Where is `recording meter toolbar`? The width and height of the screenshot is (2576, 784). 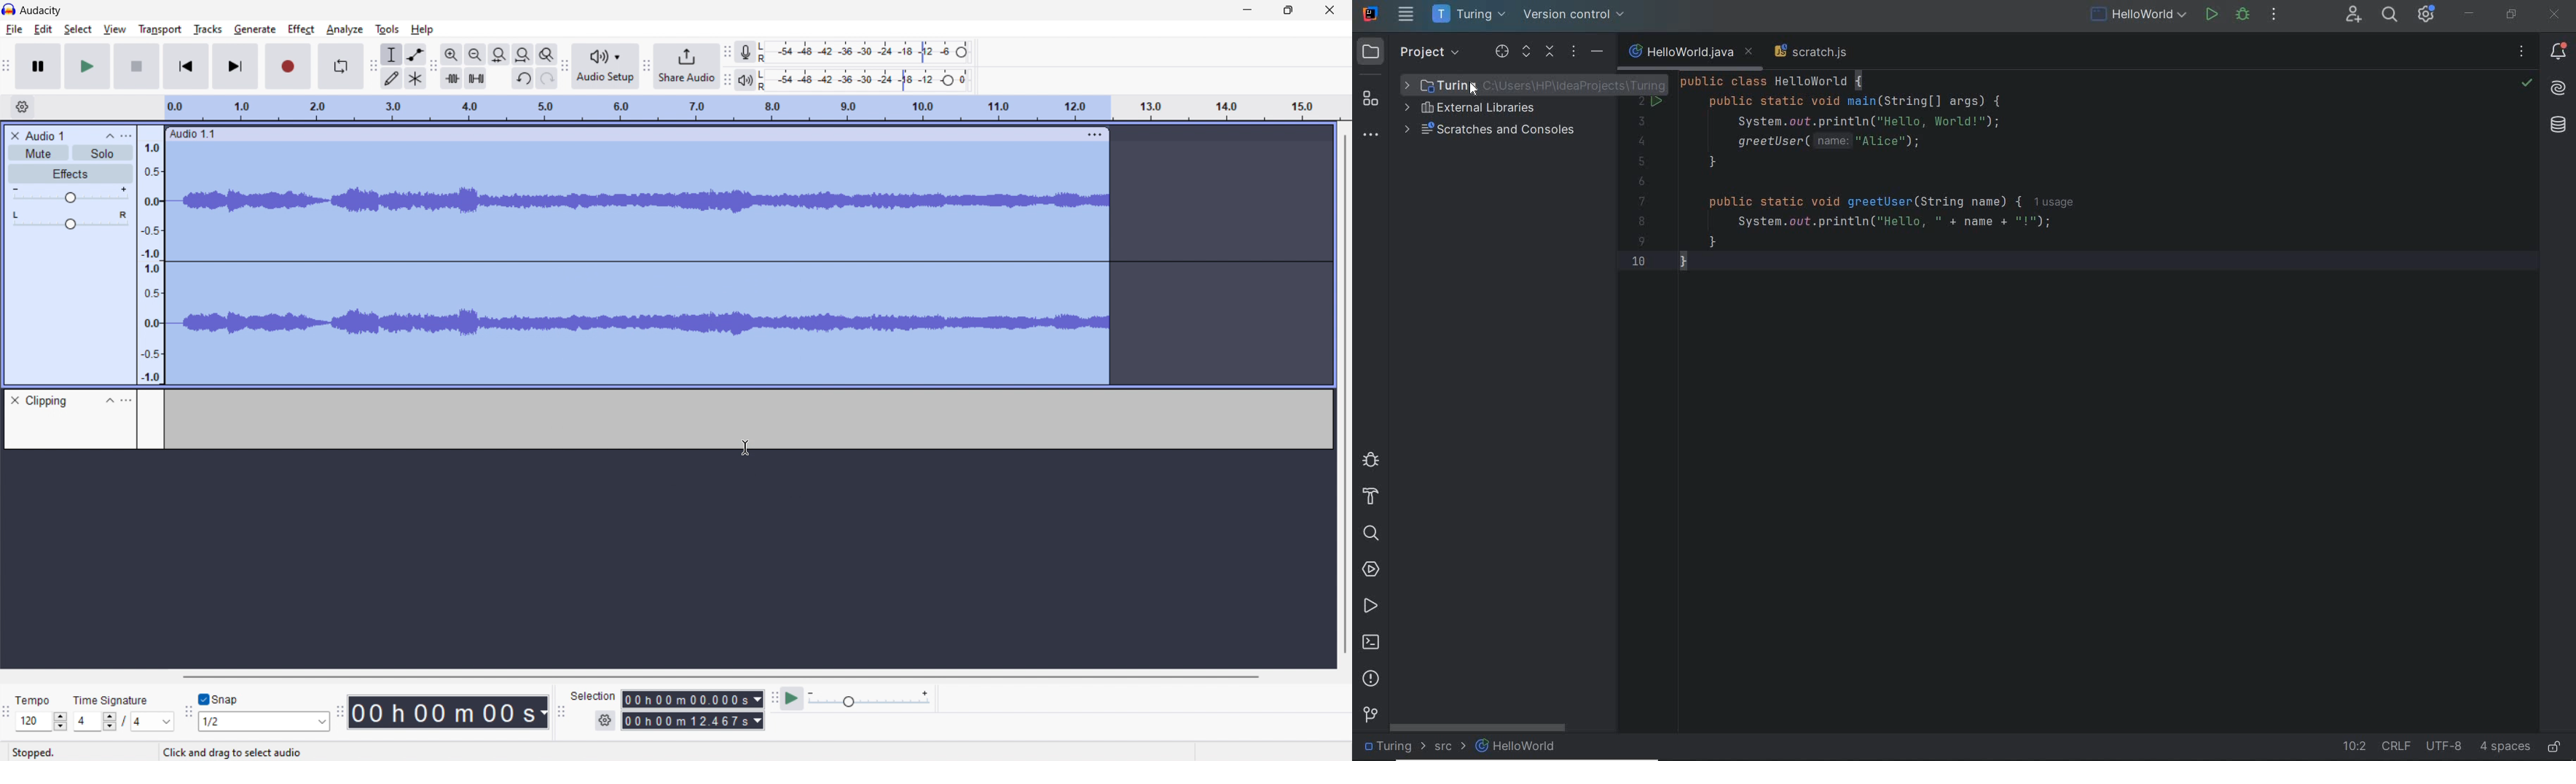 recording meter toolbar is located at coordinates (726, 54).